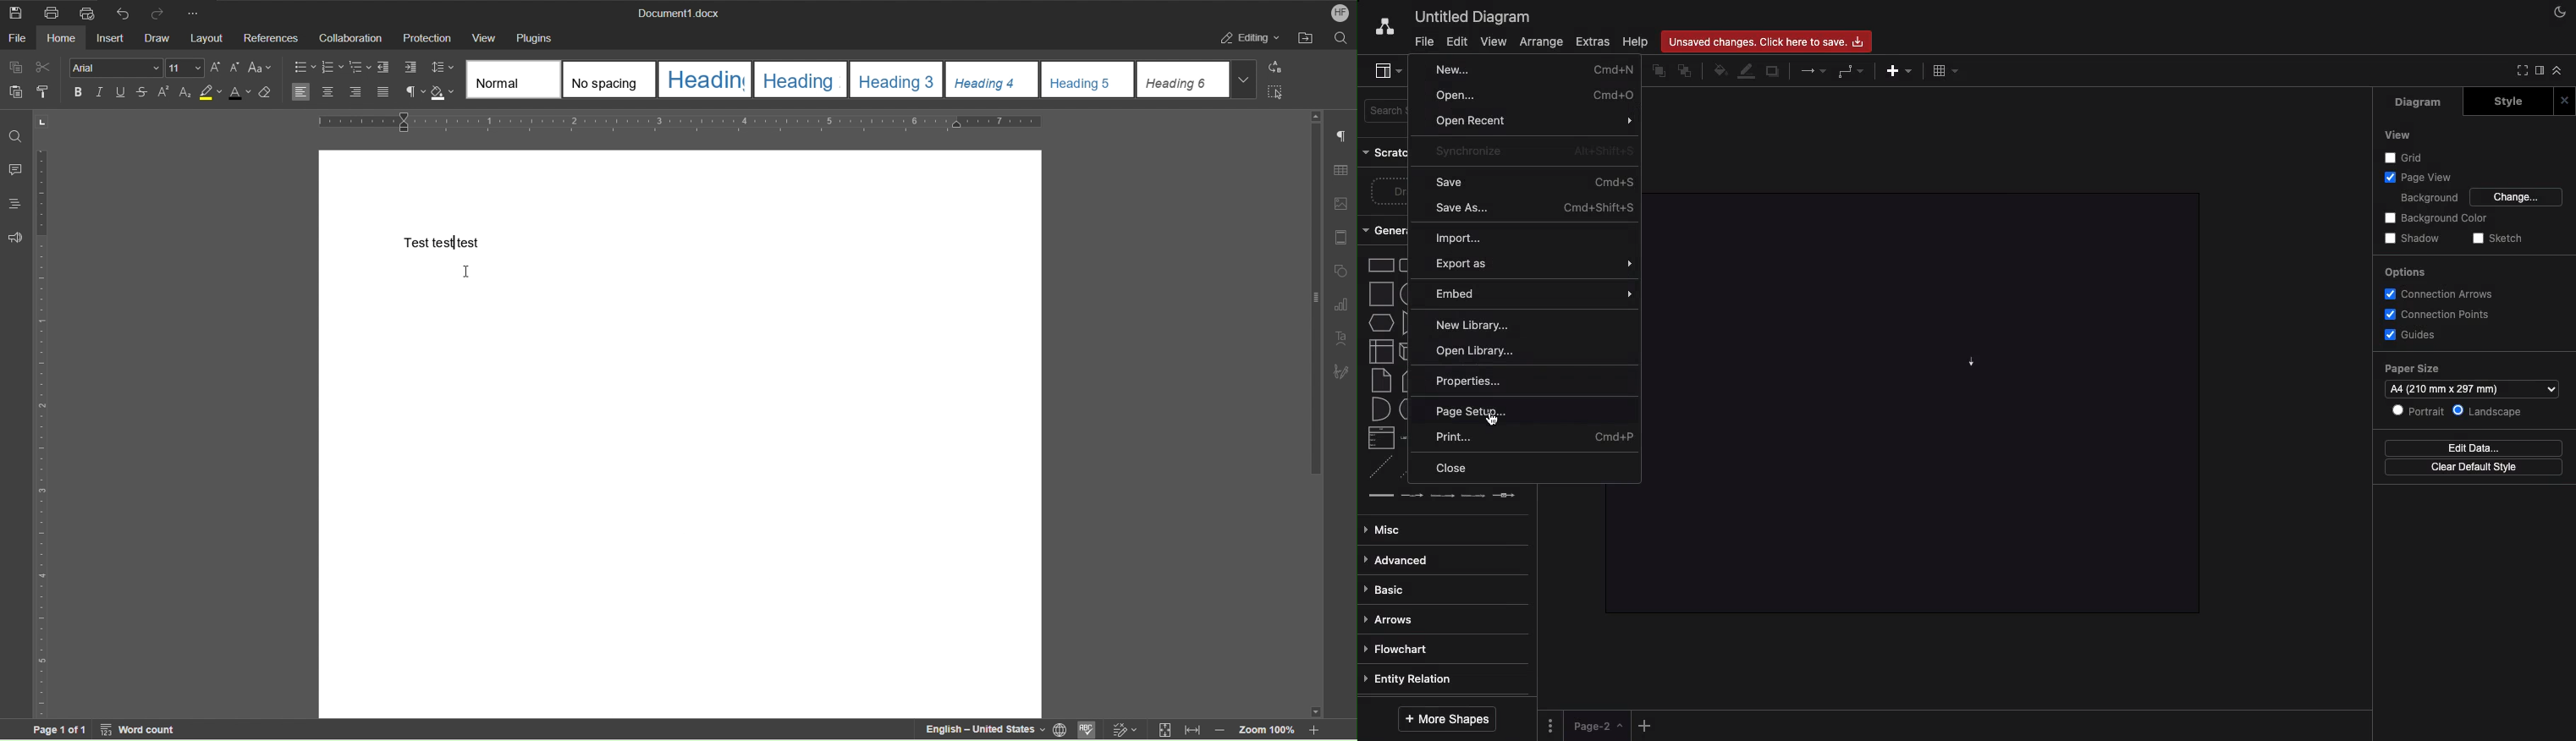 The width and height of the screenshot is (2576, 756). I want to click on Signature, so click(1342, 370).